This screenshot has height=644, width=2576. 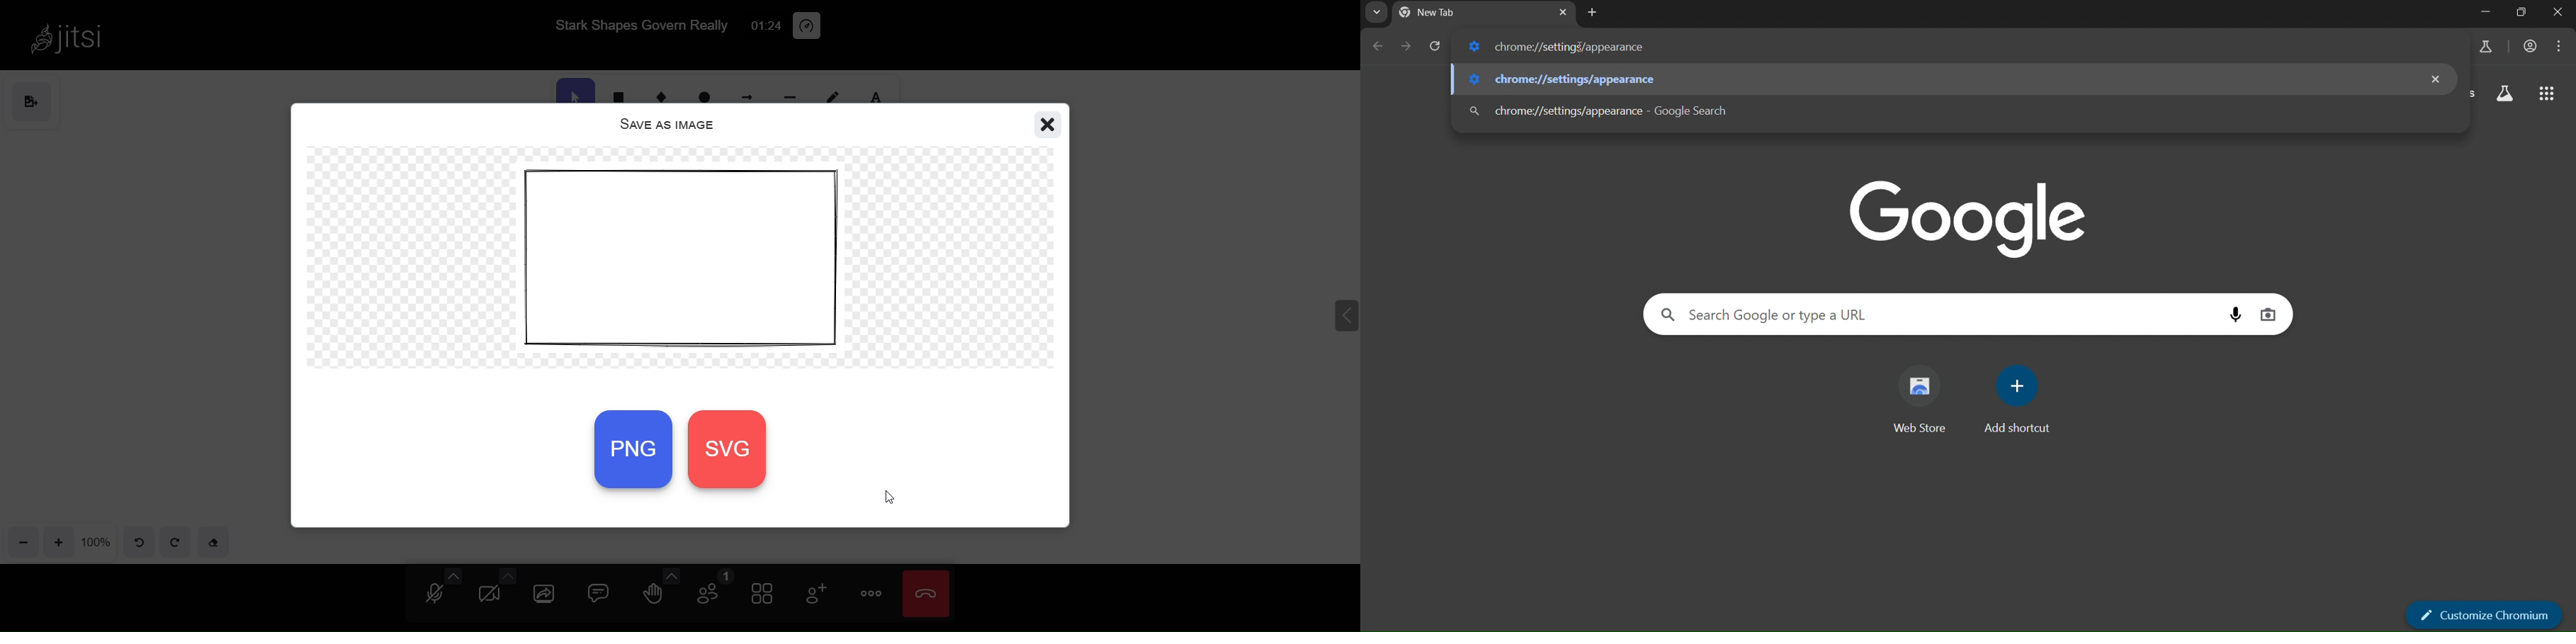 What do you see at coordinates (600, 593) in the screenshot?
I see `chat` at bounding box center [600, 593].